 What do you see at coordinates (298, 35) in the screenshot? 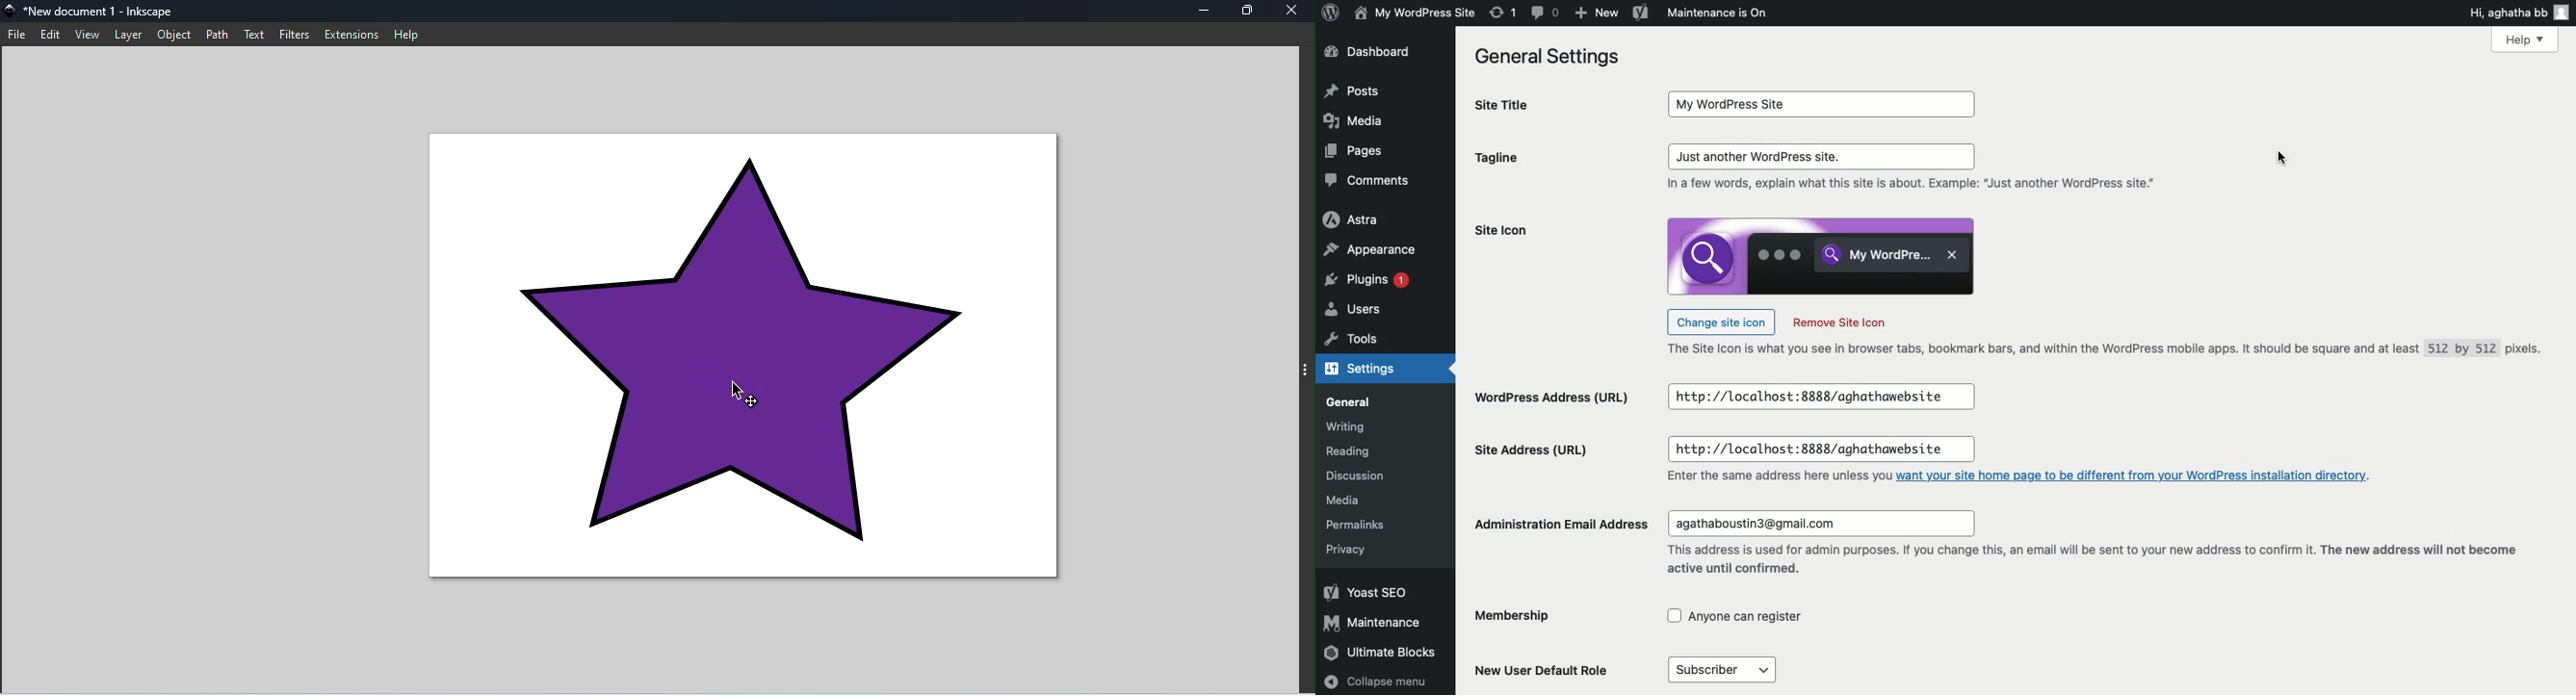
I see `filters` at bounding box center [298, 35].